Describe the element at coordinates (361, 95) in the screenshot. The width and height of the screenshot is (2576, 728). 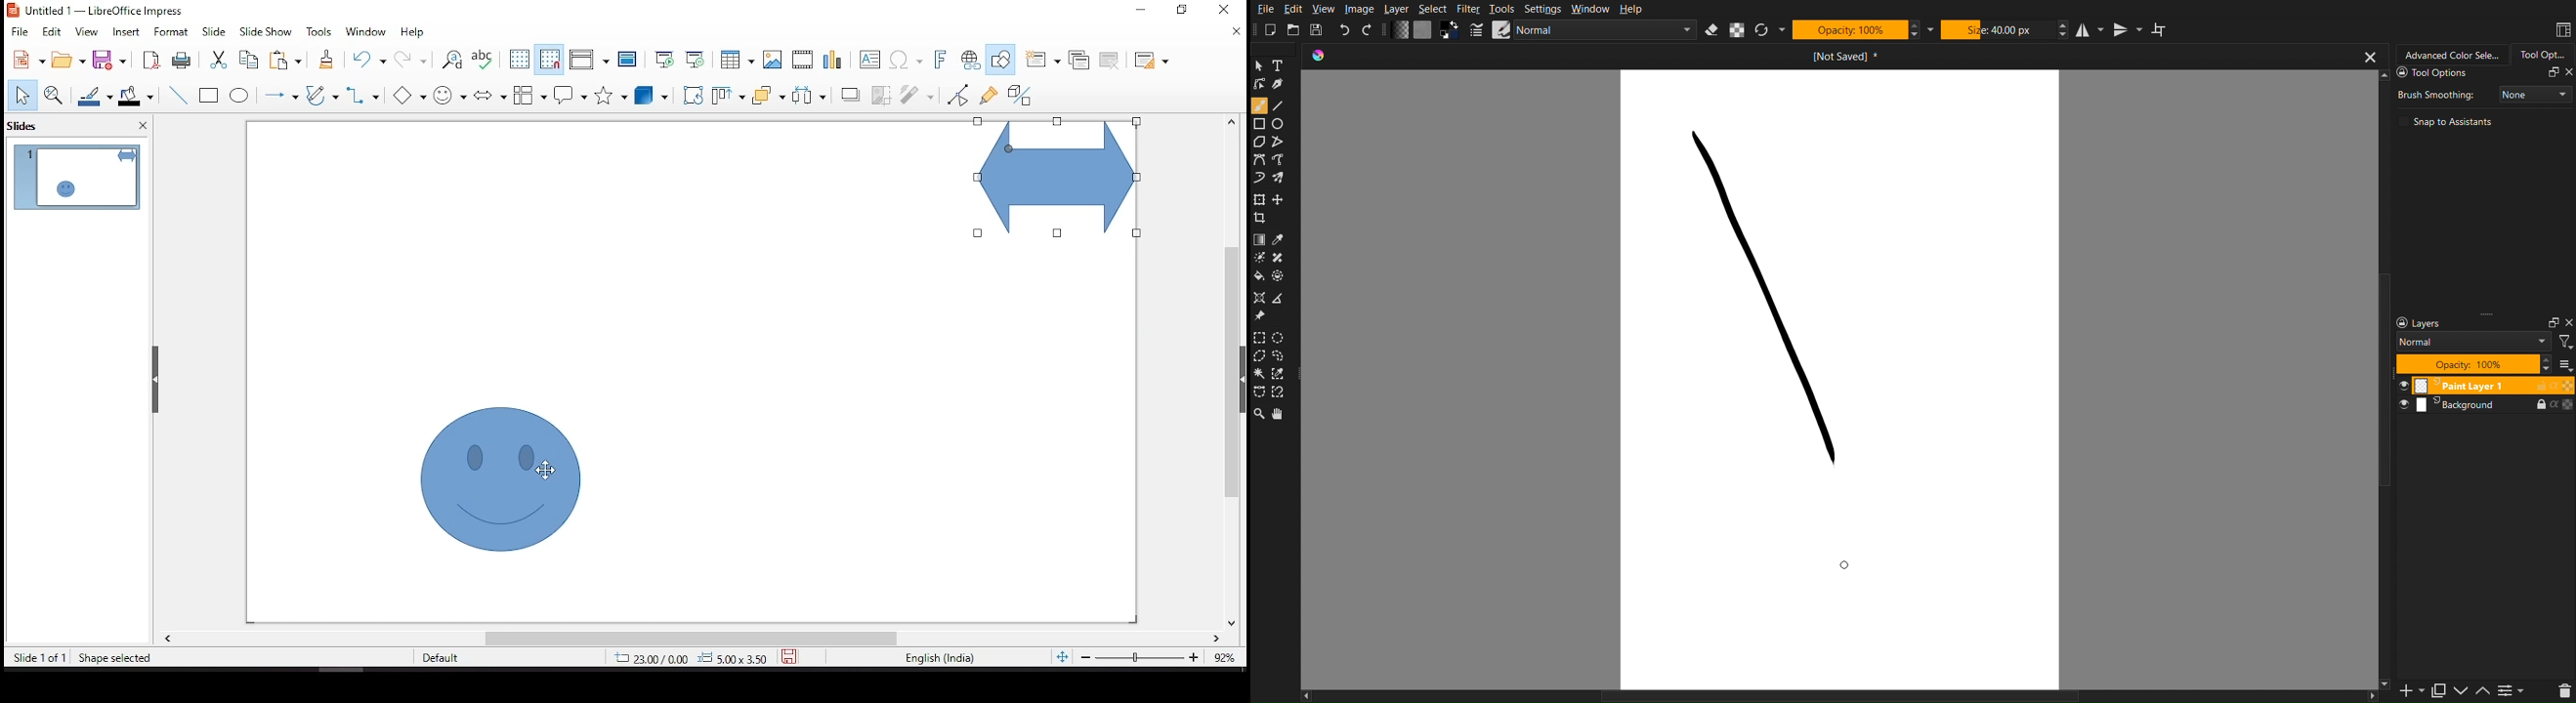
I see `connectors` at that location.